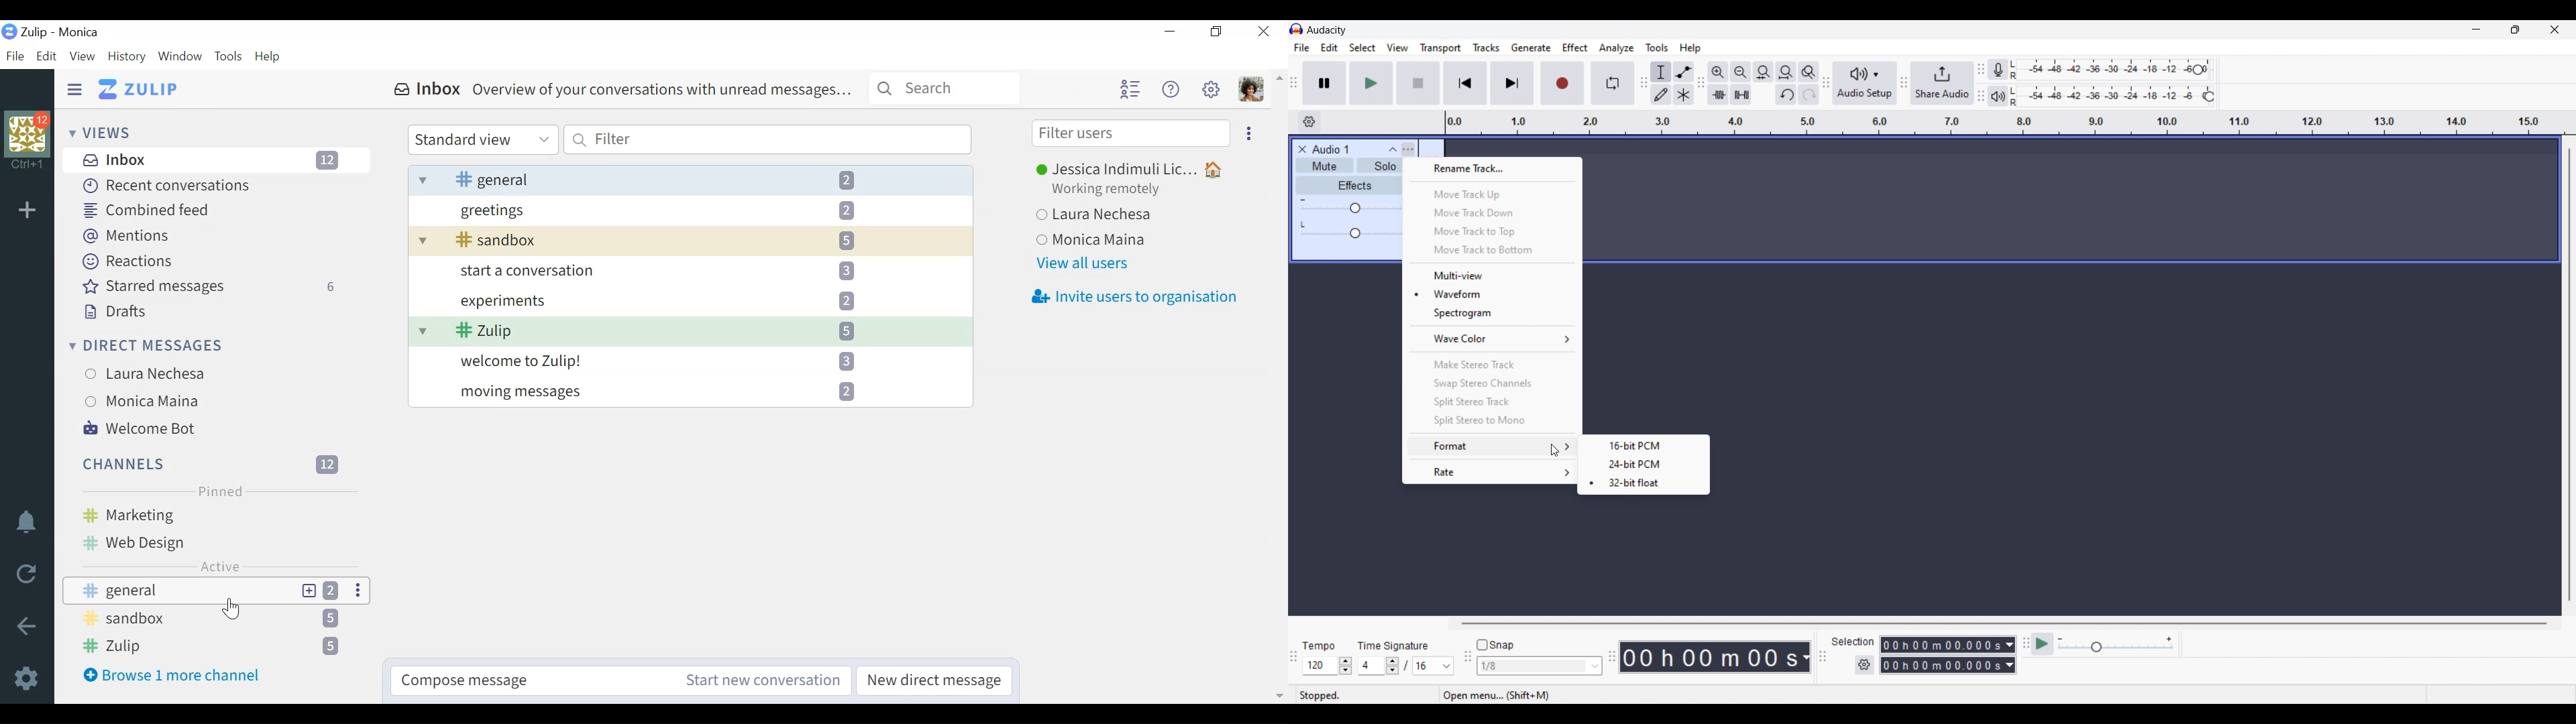 The height and width of the screenshot is (728, 2576). Describe the element at coordinates (1215, 32) in the screenshot. I see `Restore` at that location.